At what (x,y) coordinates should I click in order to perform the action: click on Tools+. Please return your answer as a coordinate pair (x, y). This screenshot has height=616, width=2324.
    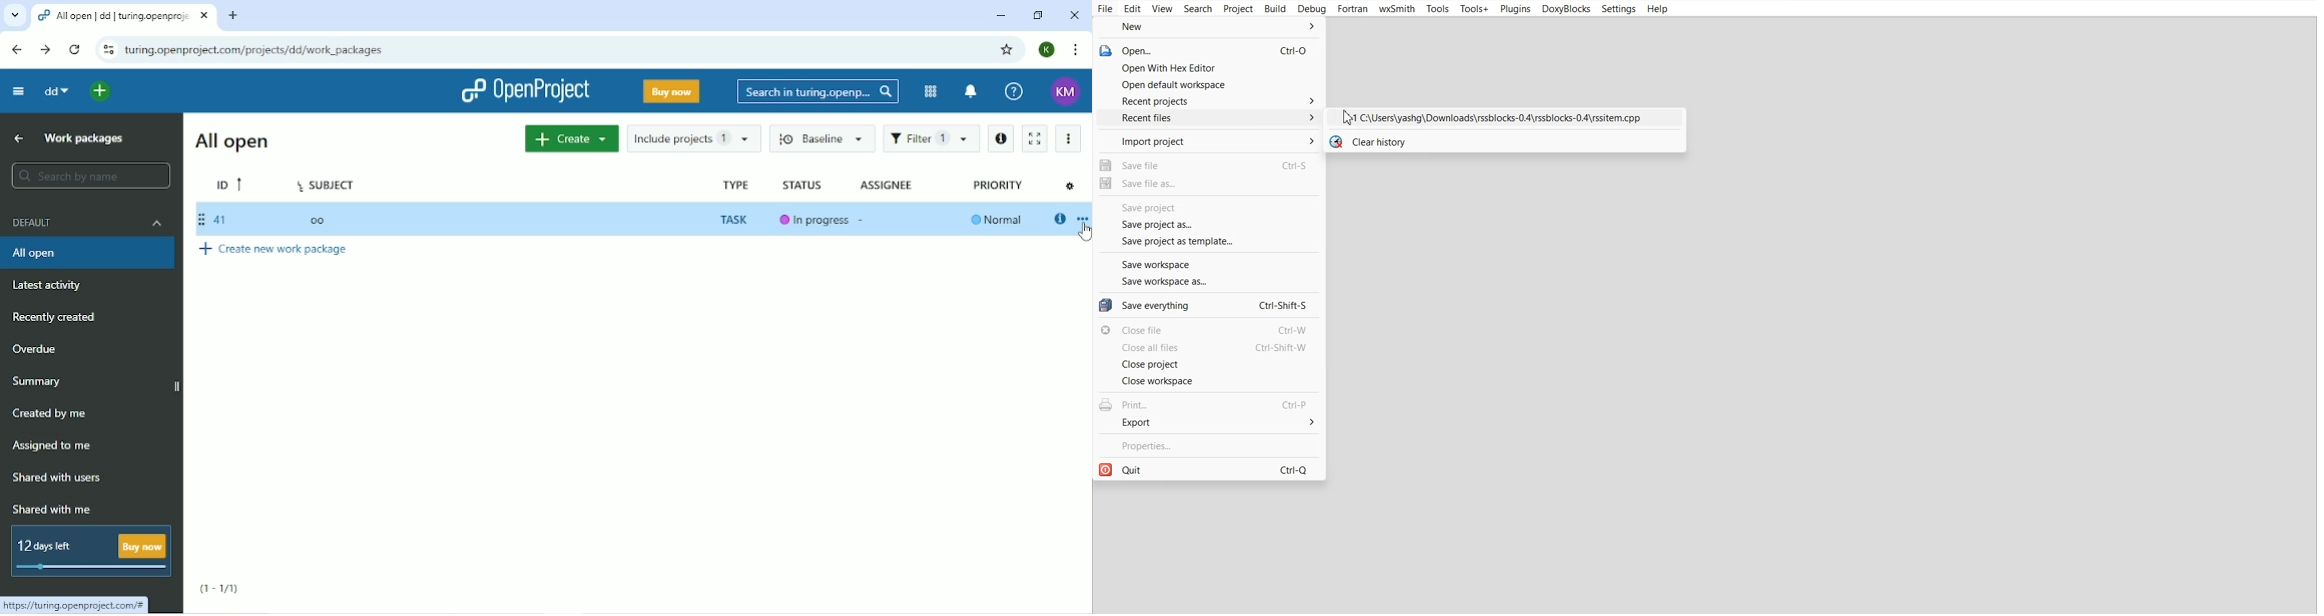
    Looking at the image, I should click on (1474, 9).